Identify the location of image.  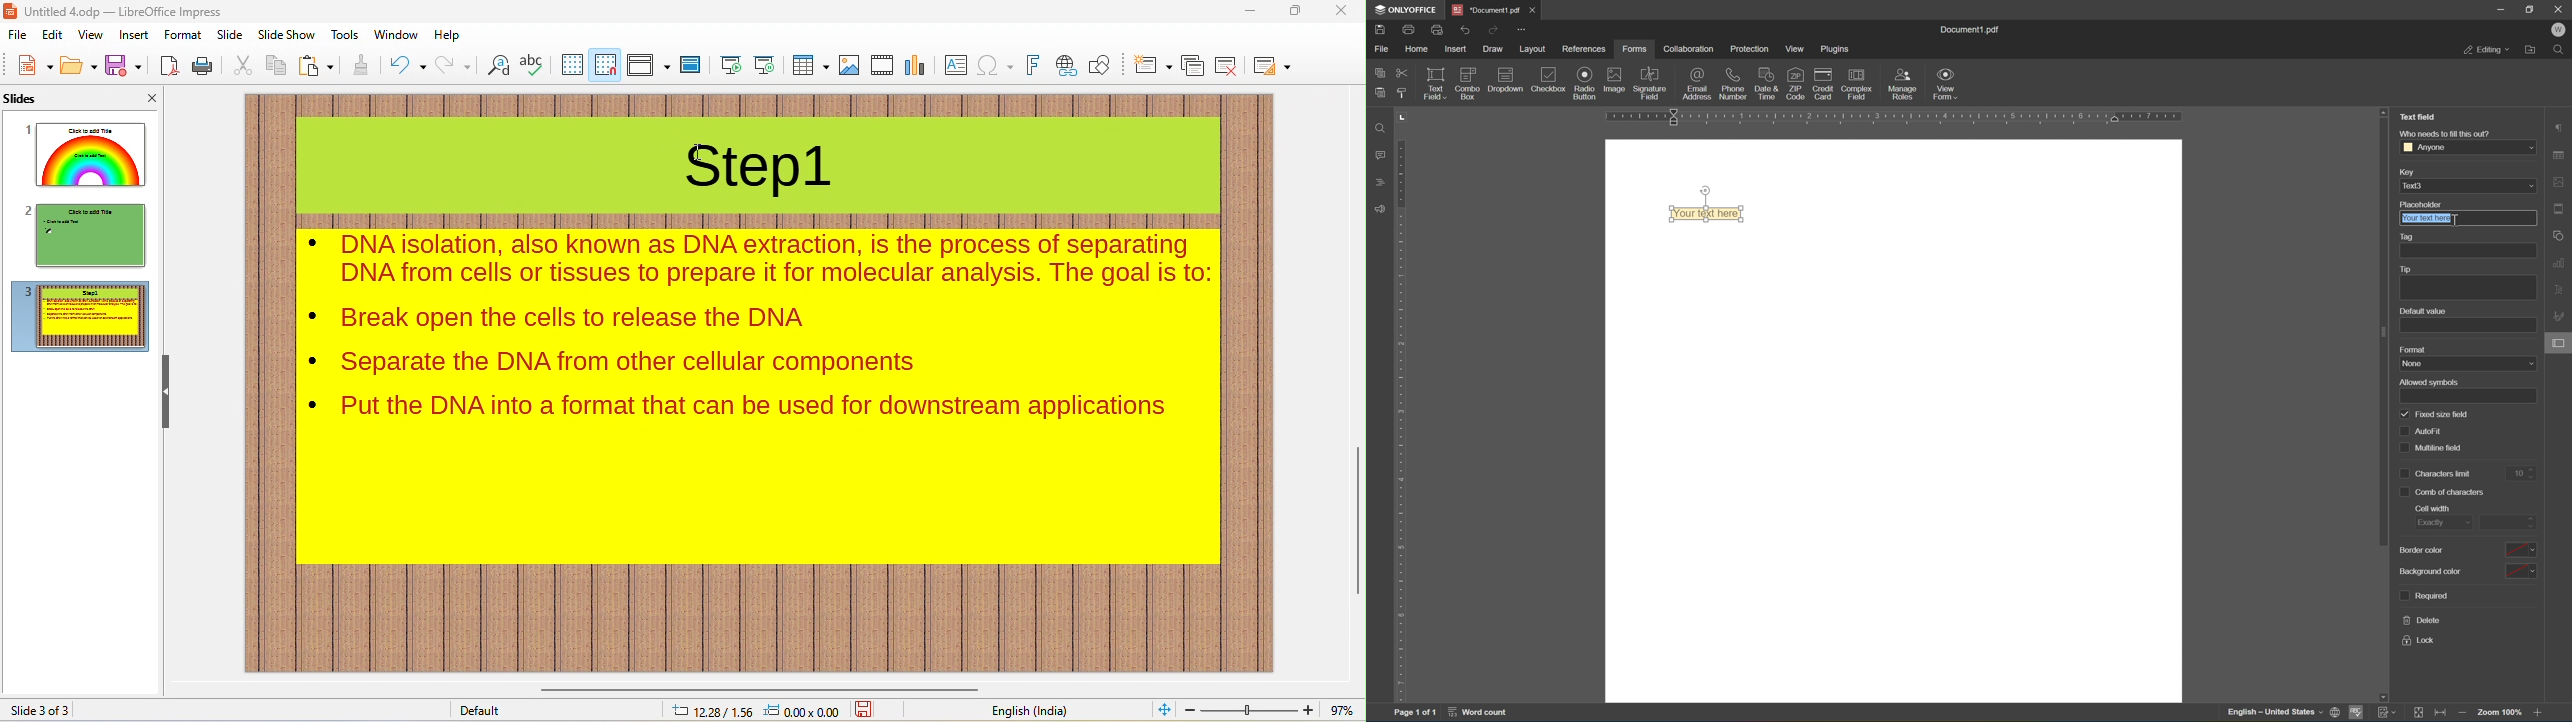
(1613, 79).